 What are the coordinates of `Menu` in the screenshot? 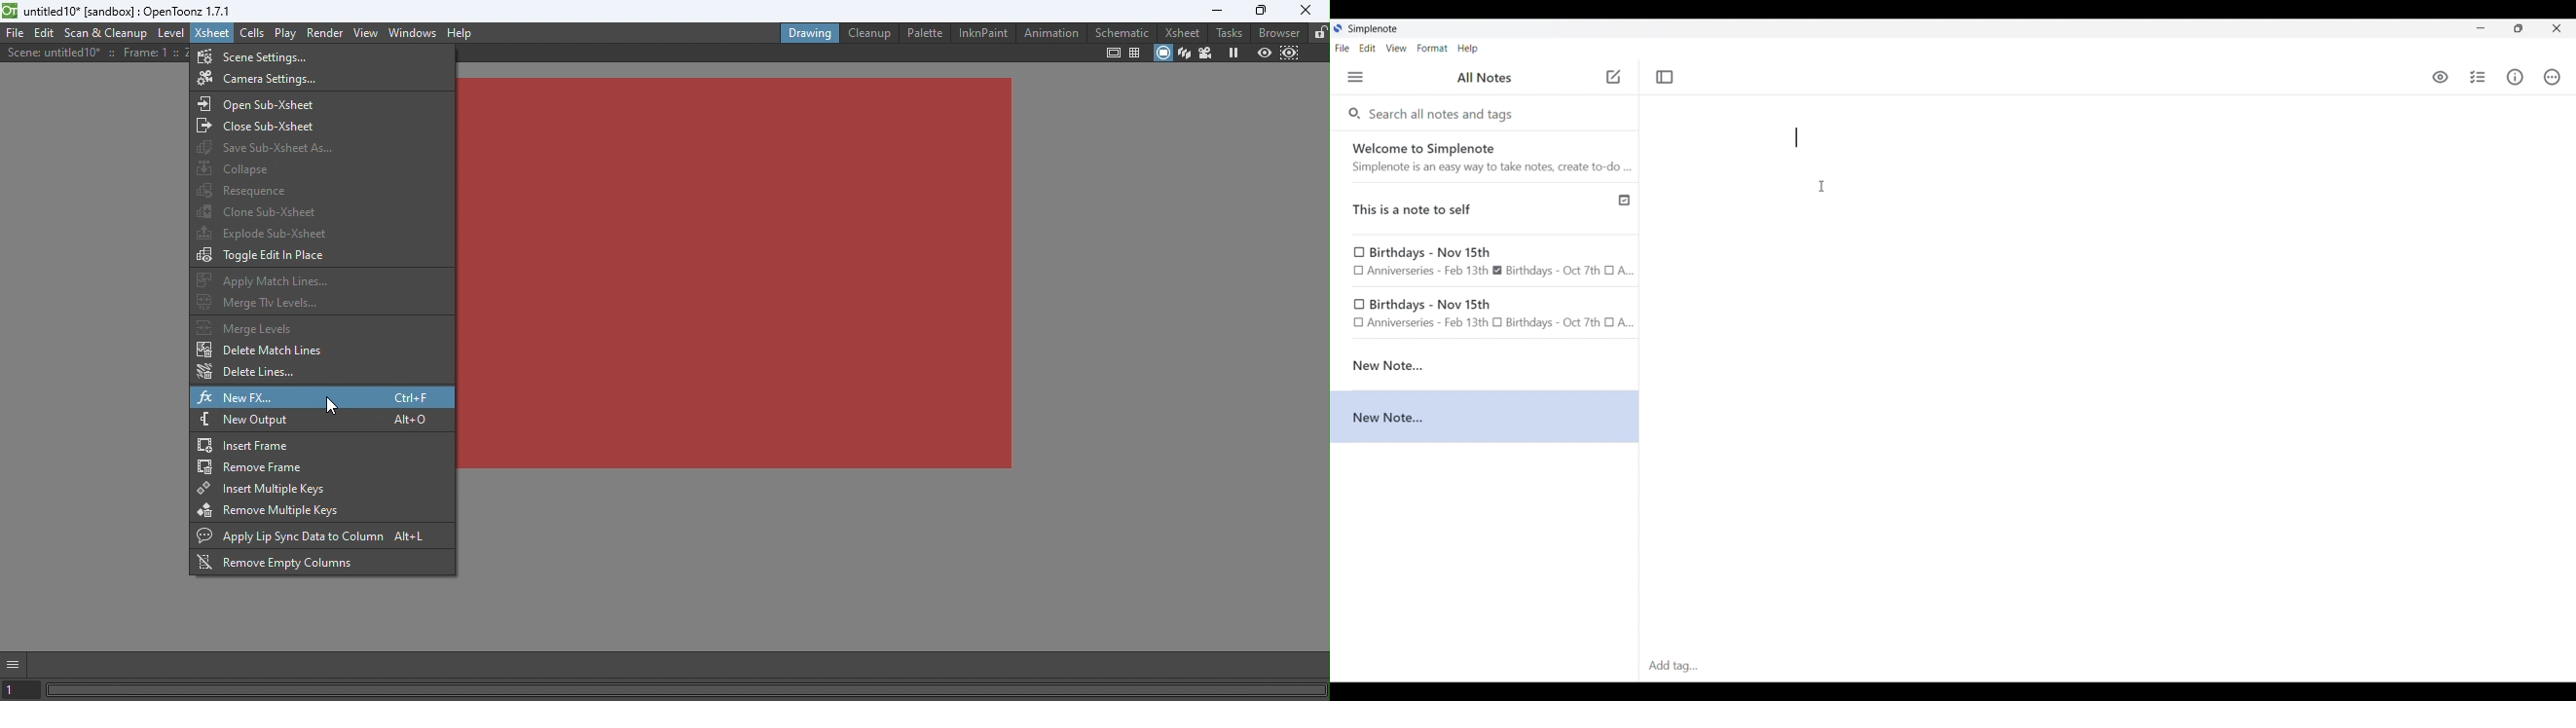 It's located at (1355, 77).